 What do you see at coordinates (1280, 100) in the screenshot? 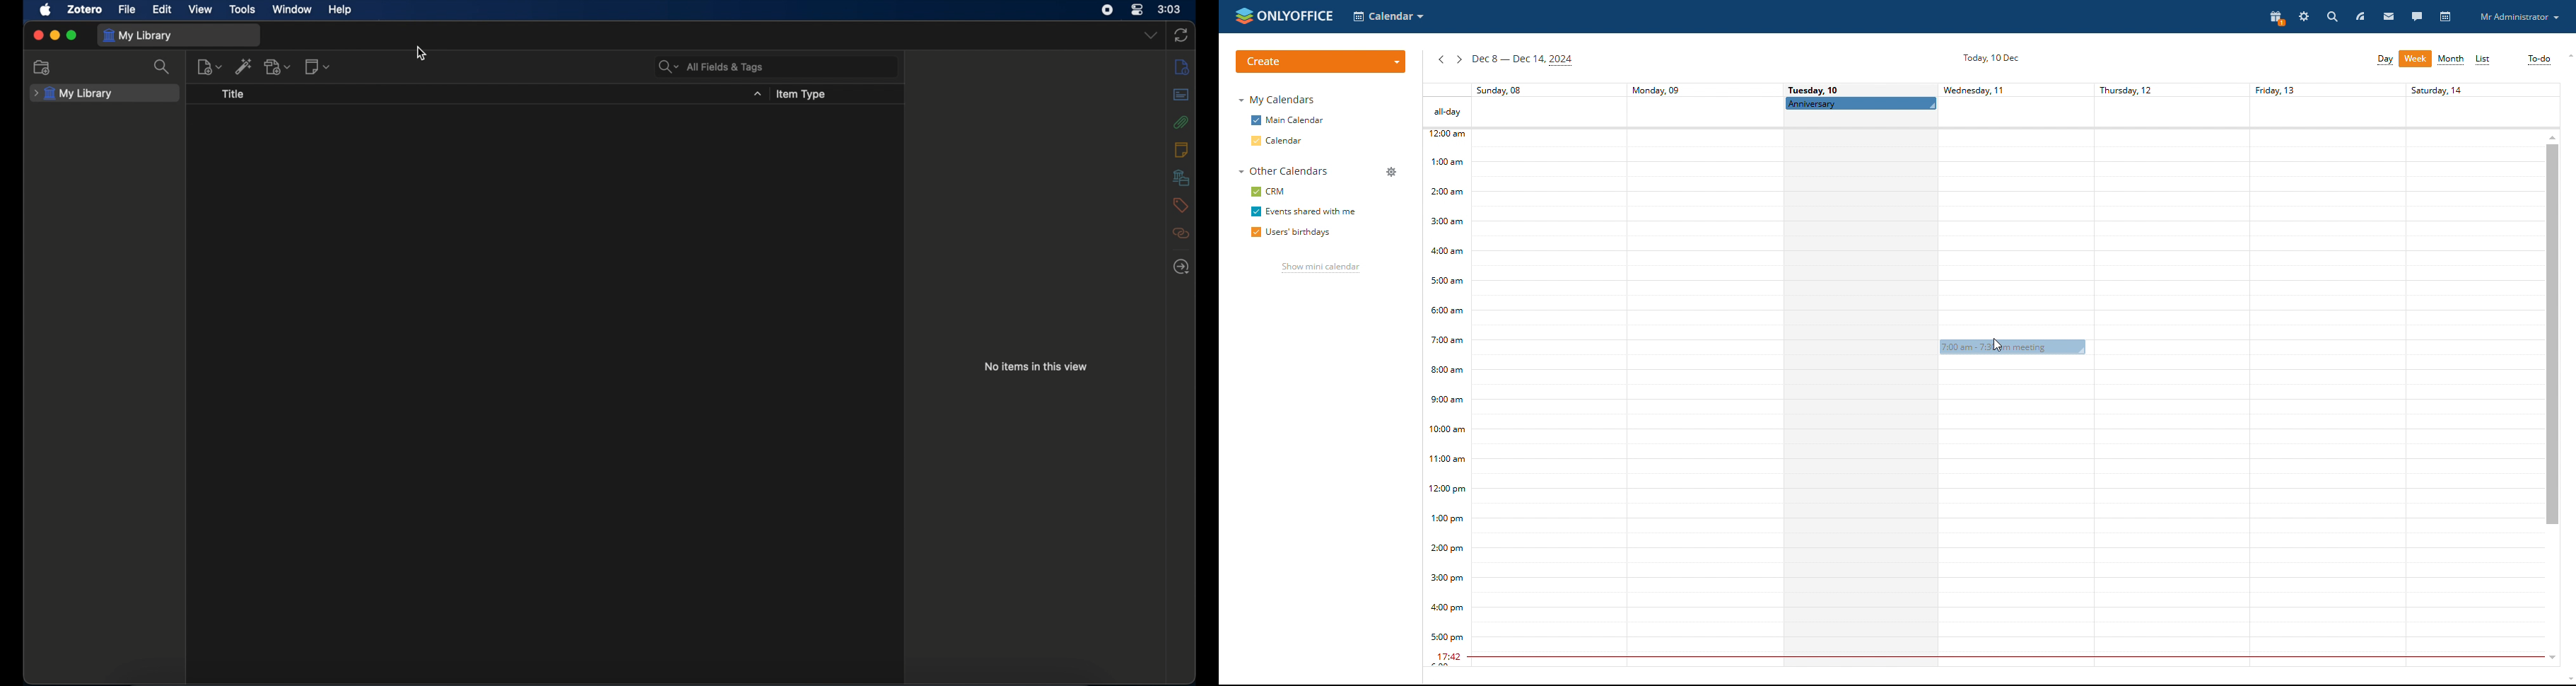
I see `my calendar` at bounding box center [1280, 100].